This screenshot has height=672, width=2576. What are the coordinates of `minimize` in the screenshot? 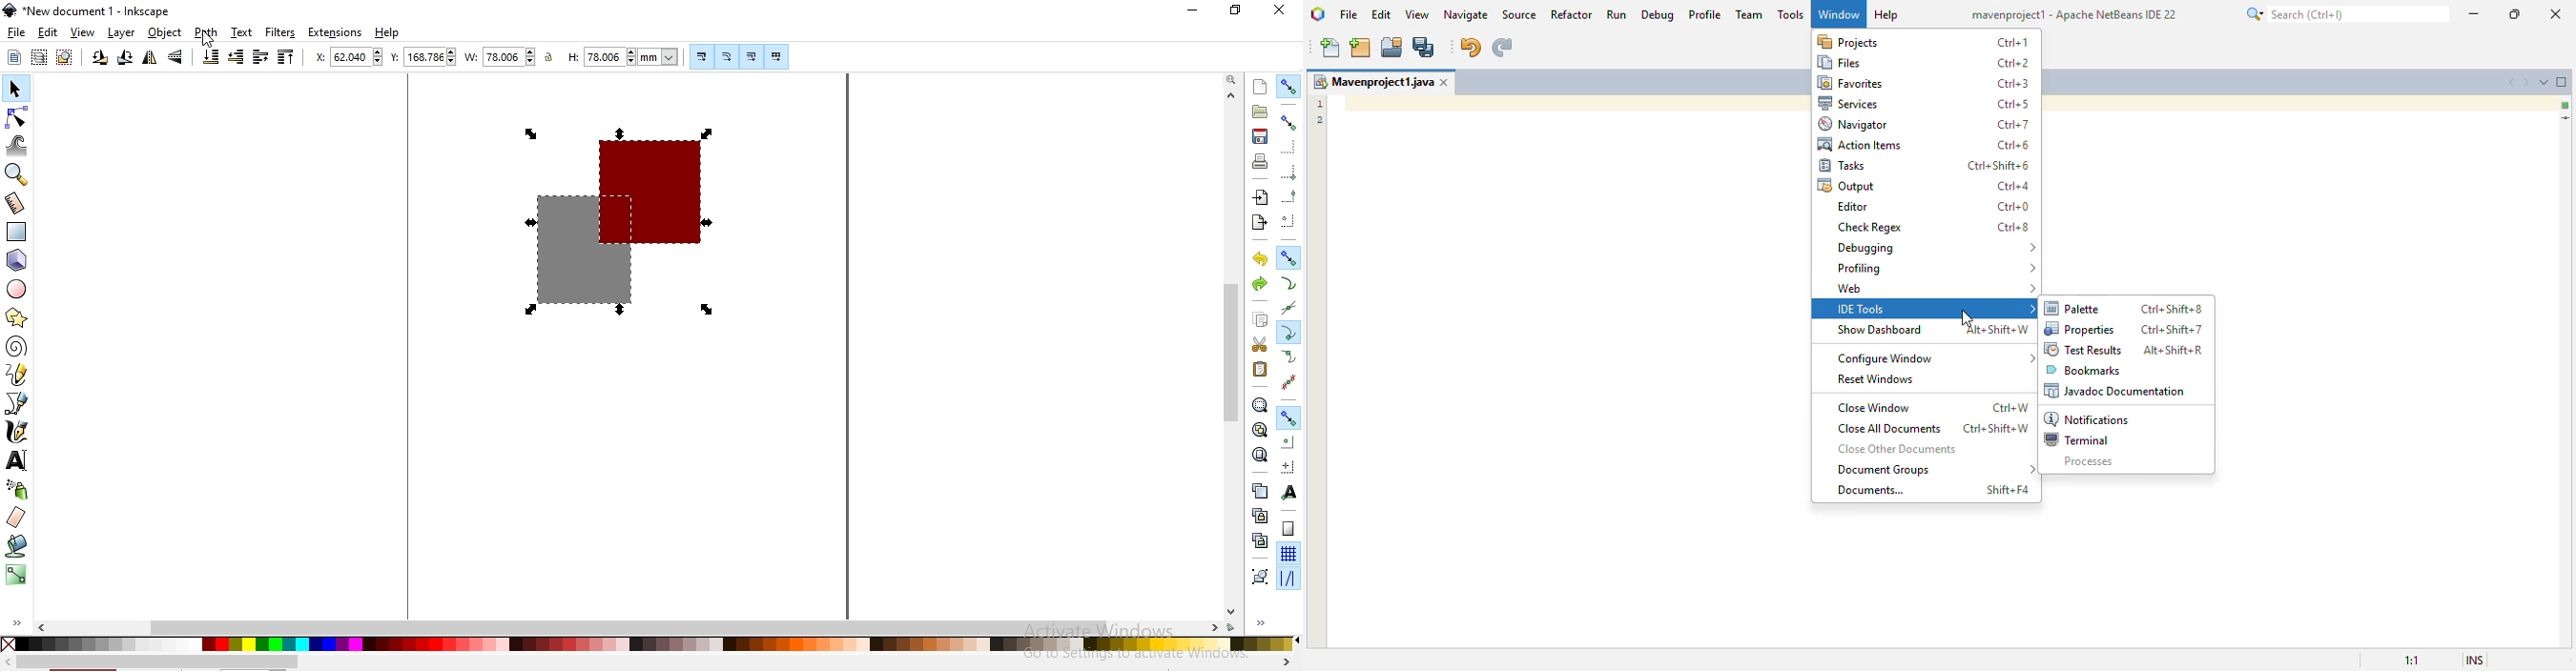 It's located at (1193, 11).